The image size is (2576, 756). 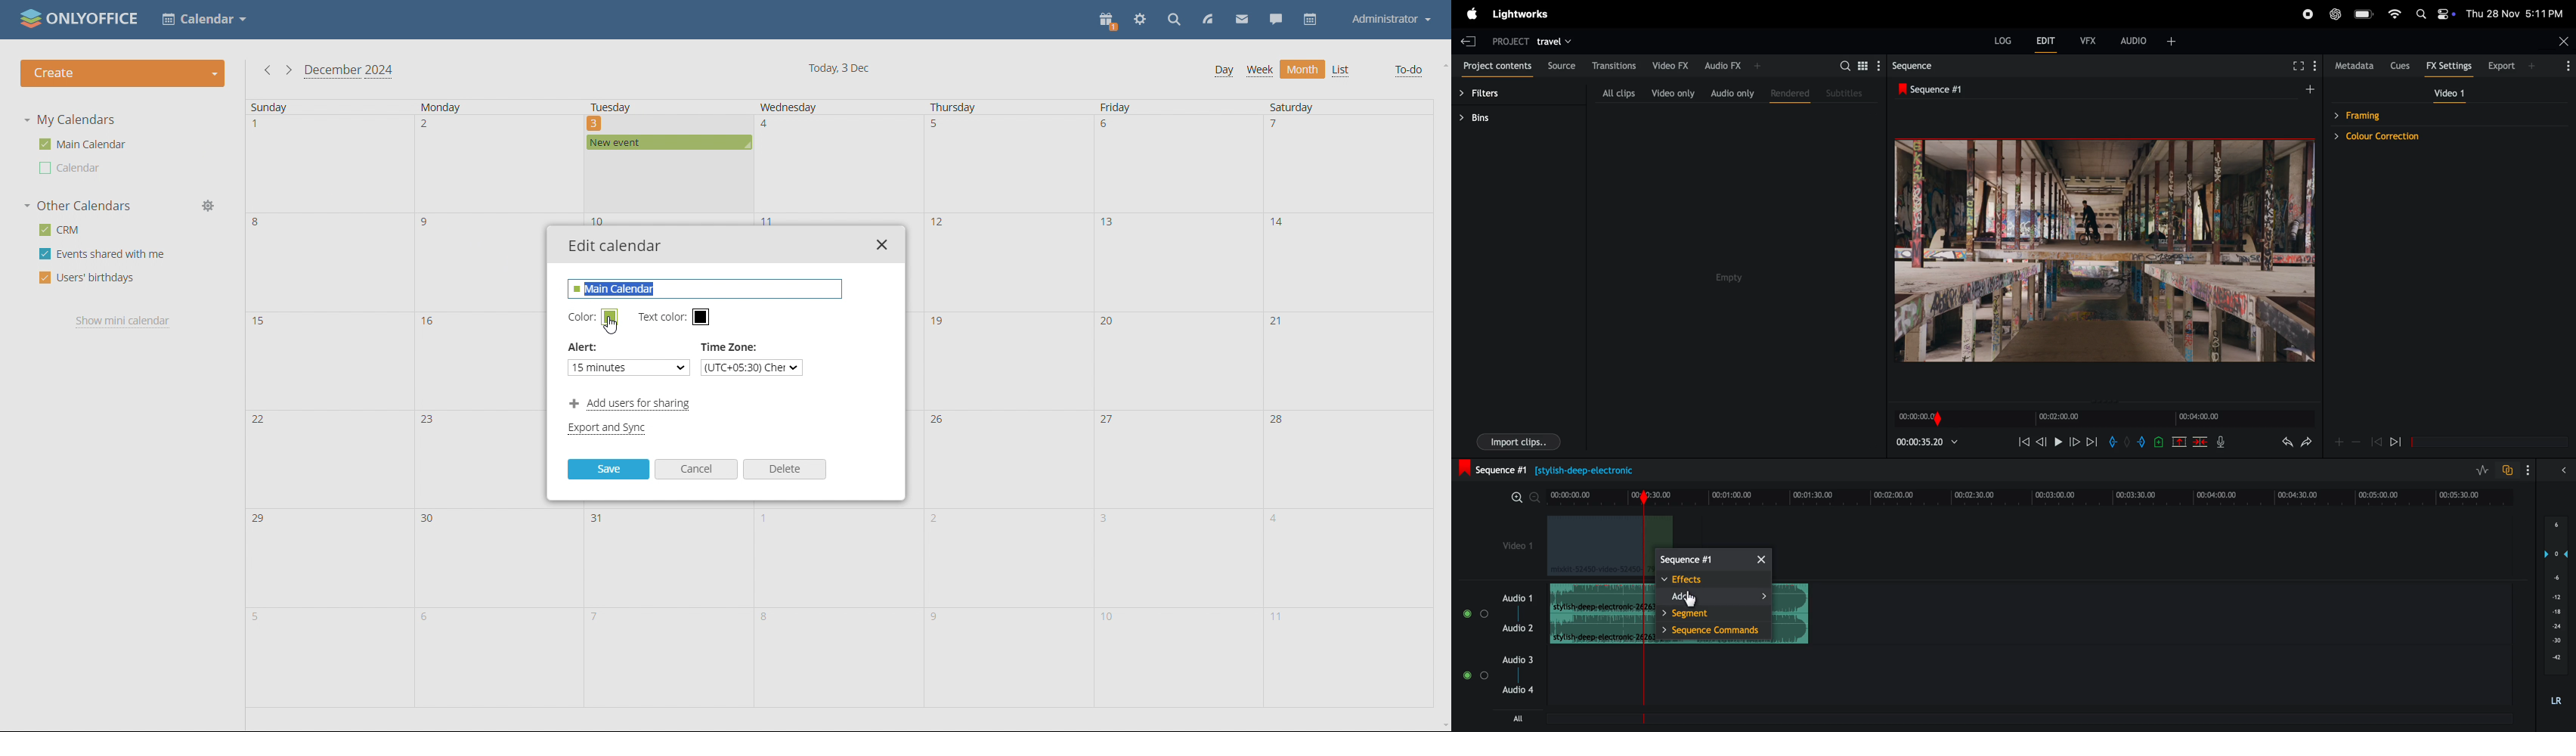 What do you see at coordinates (648, 107) in the screenshot?
I see `tuesday` at bounding box center [648, 107].